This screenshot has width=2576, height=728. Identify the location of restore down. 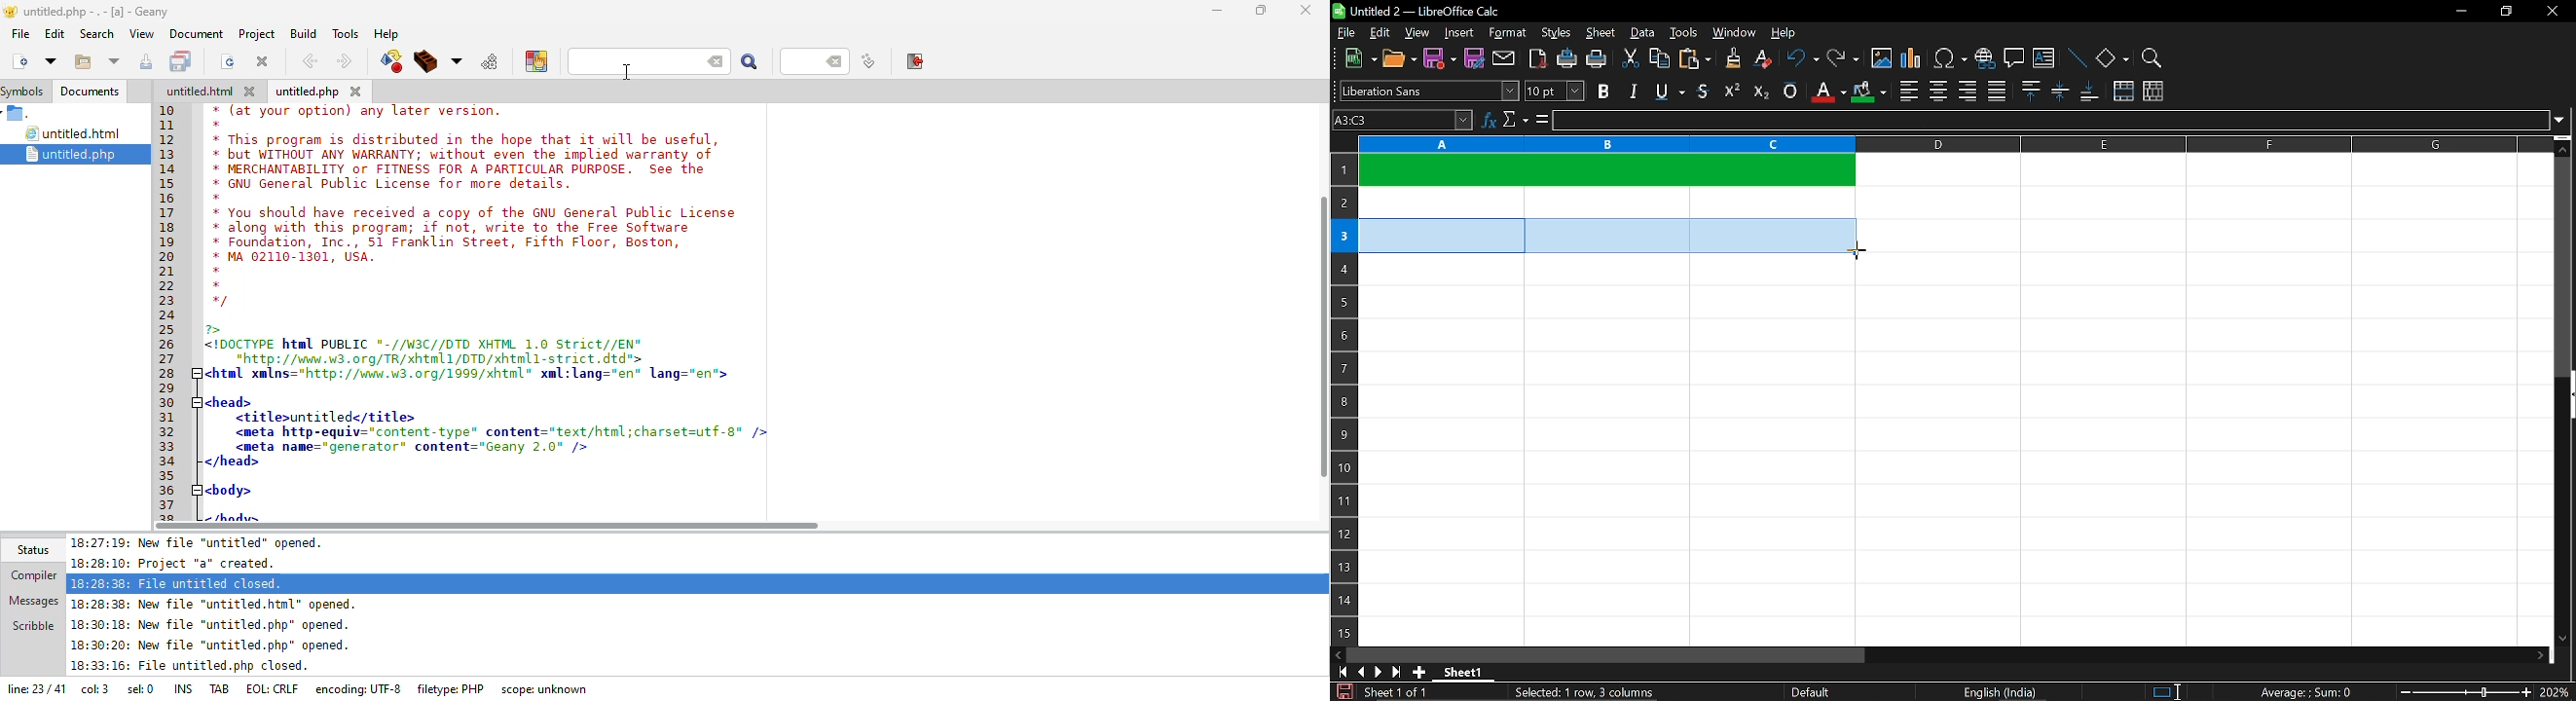
(2505, 10).